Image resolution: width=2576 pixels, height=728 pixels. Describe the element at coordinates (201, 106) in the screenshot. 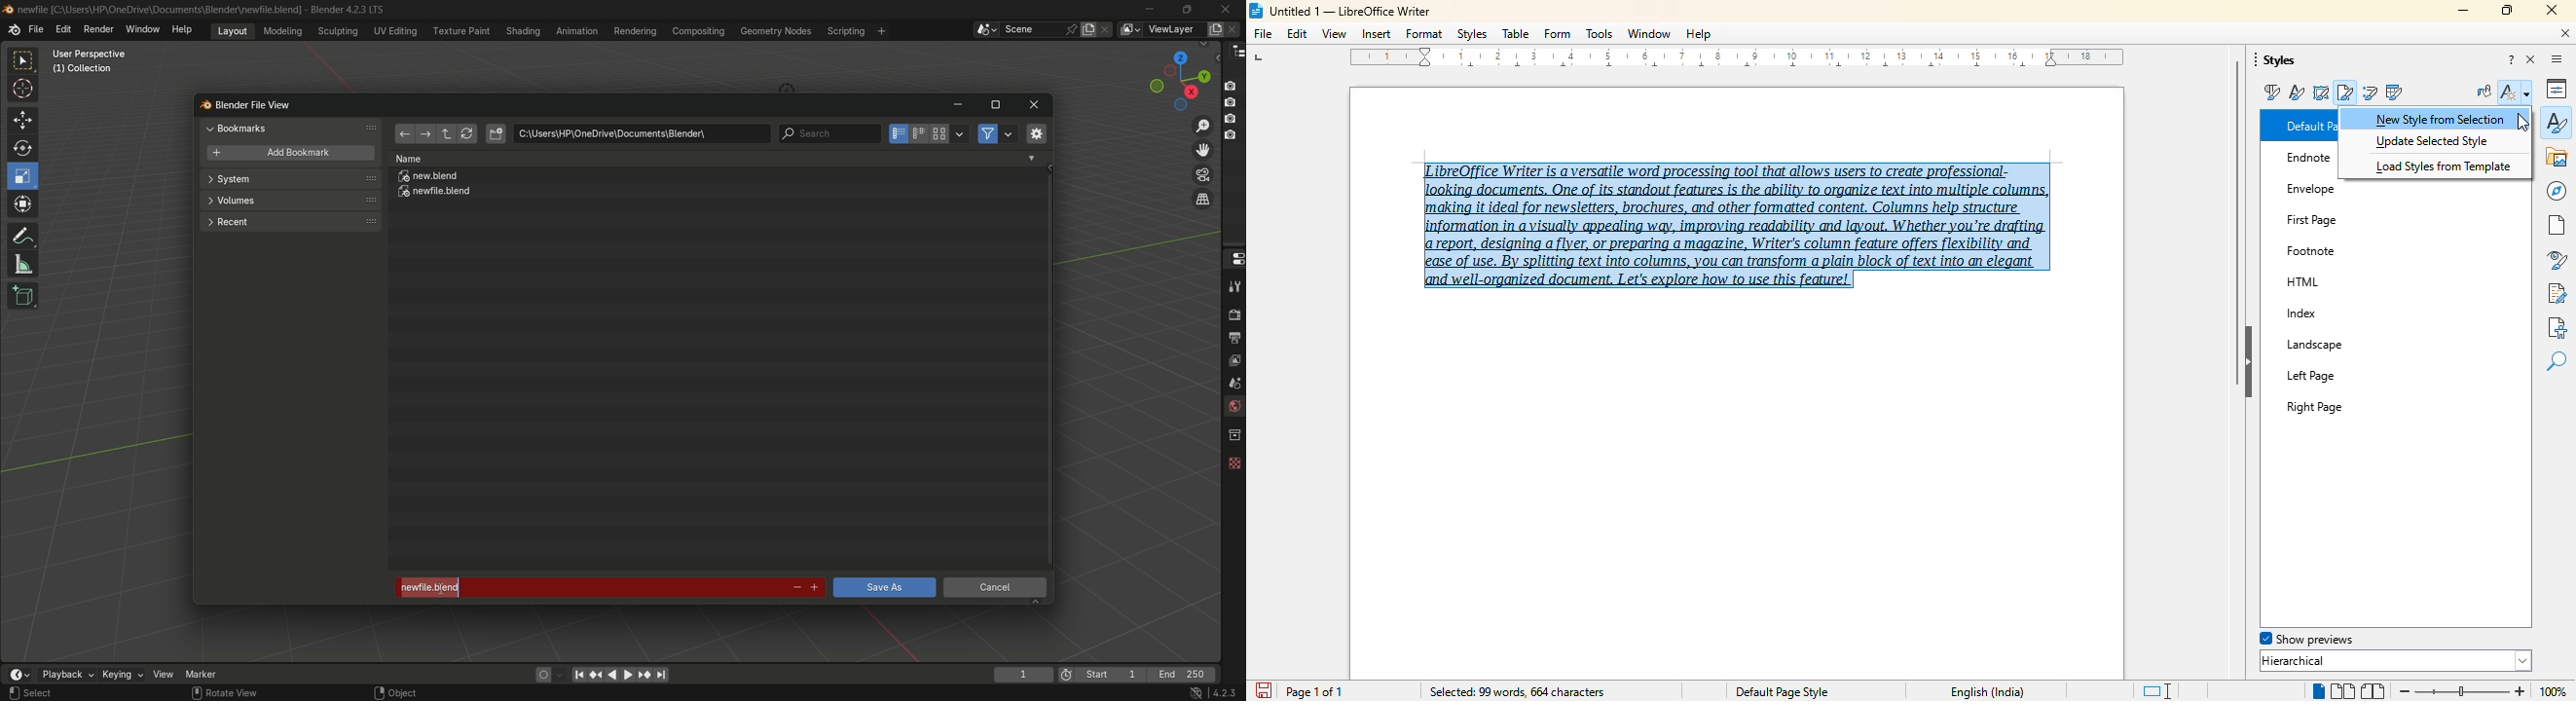

I see `blend logo` at that location.